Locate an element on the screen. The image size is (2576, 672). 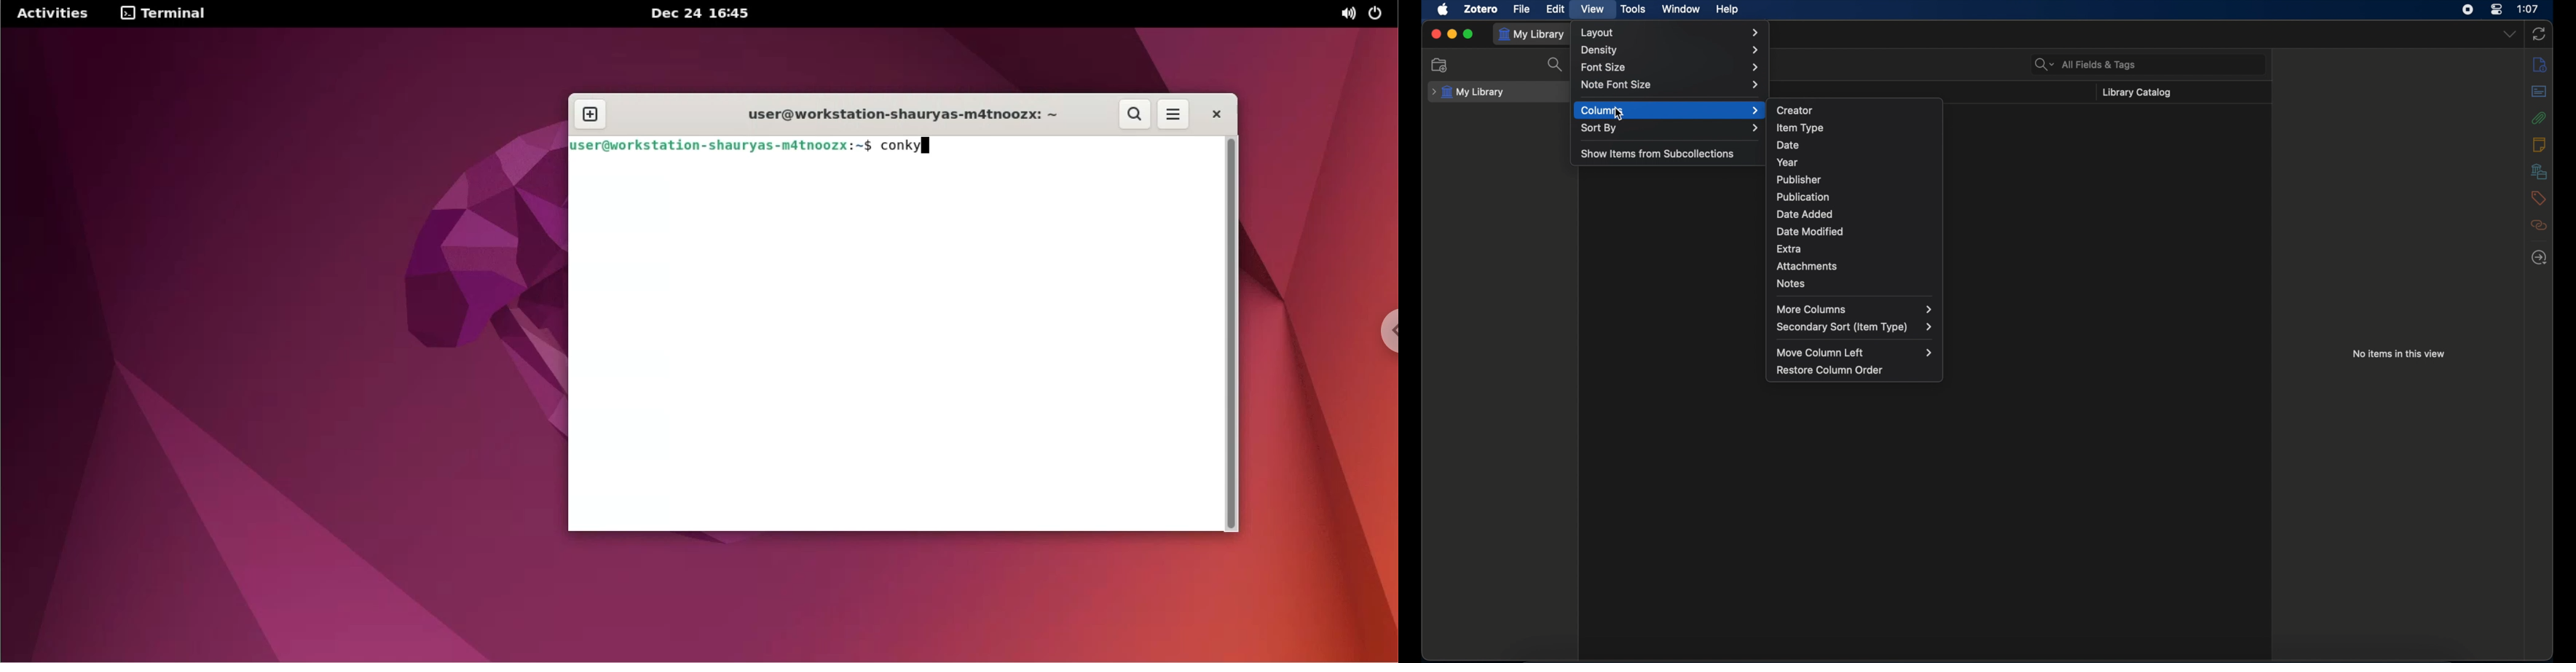
publisher is located at coordinates (1799, 179).